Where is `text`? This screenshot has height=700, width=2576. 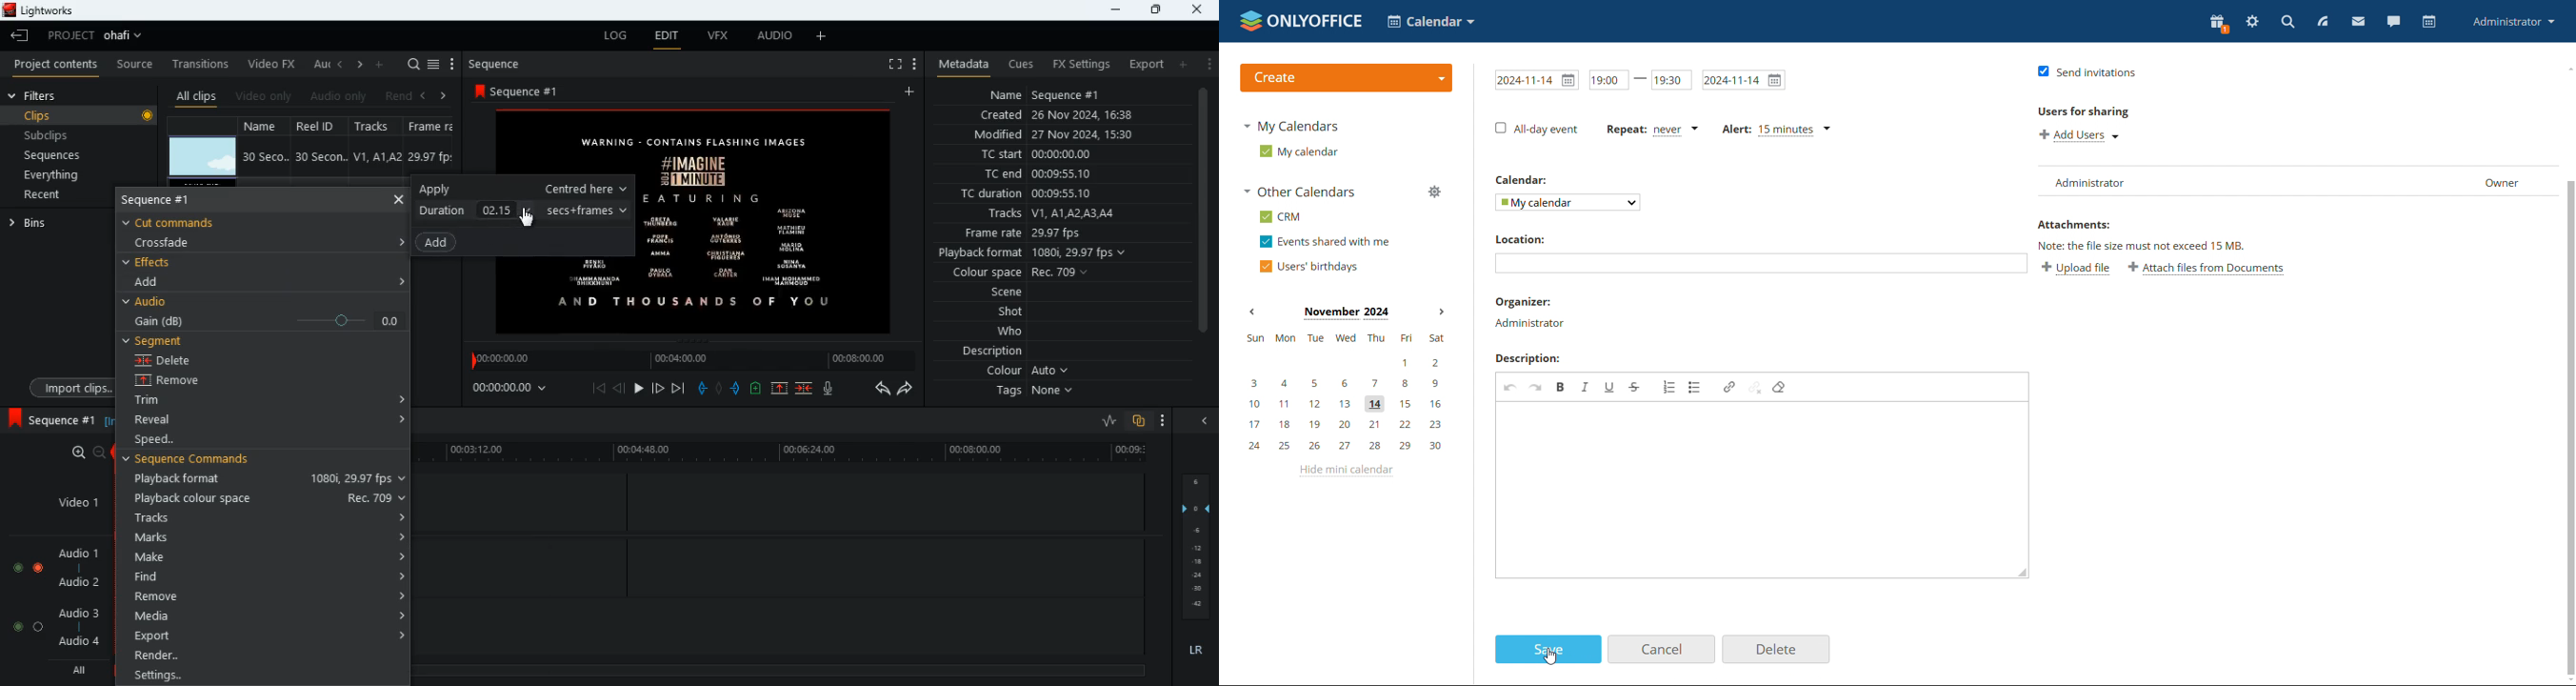
text is located at coordinates (592, 292).